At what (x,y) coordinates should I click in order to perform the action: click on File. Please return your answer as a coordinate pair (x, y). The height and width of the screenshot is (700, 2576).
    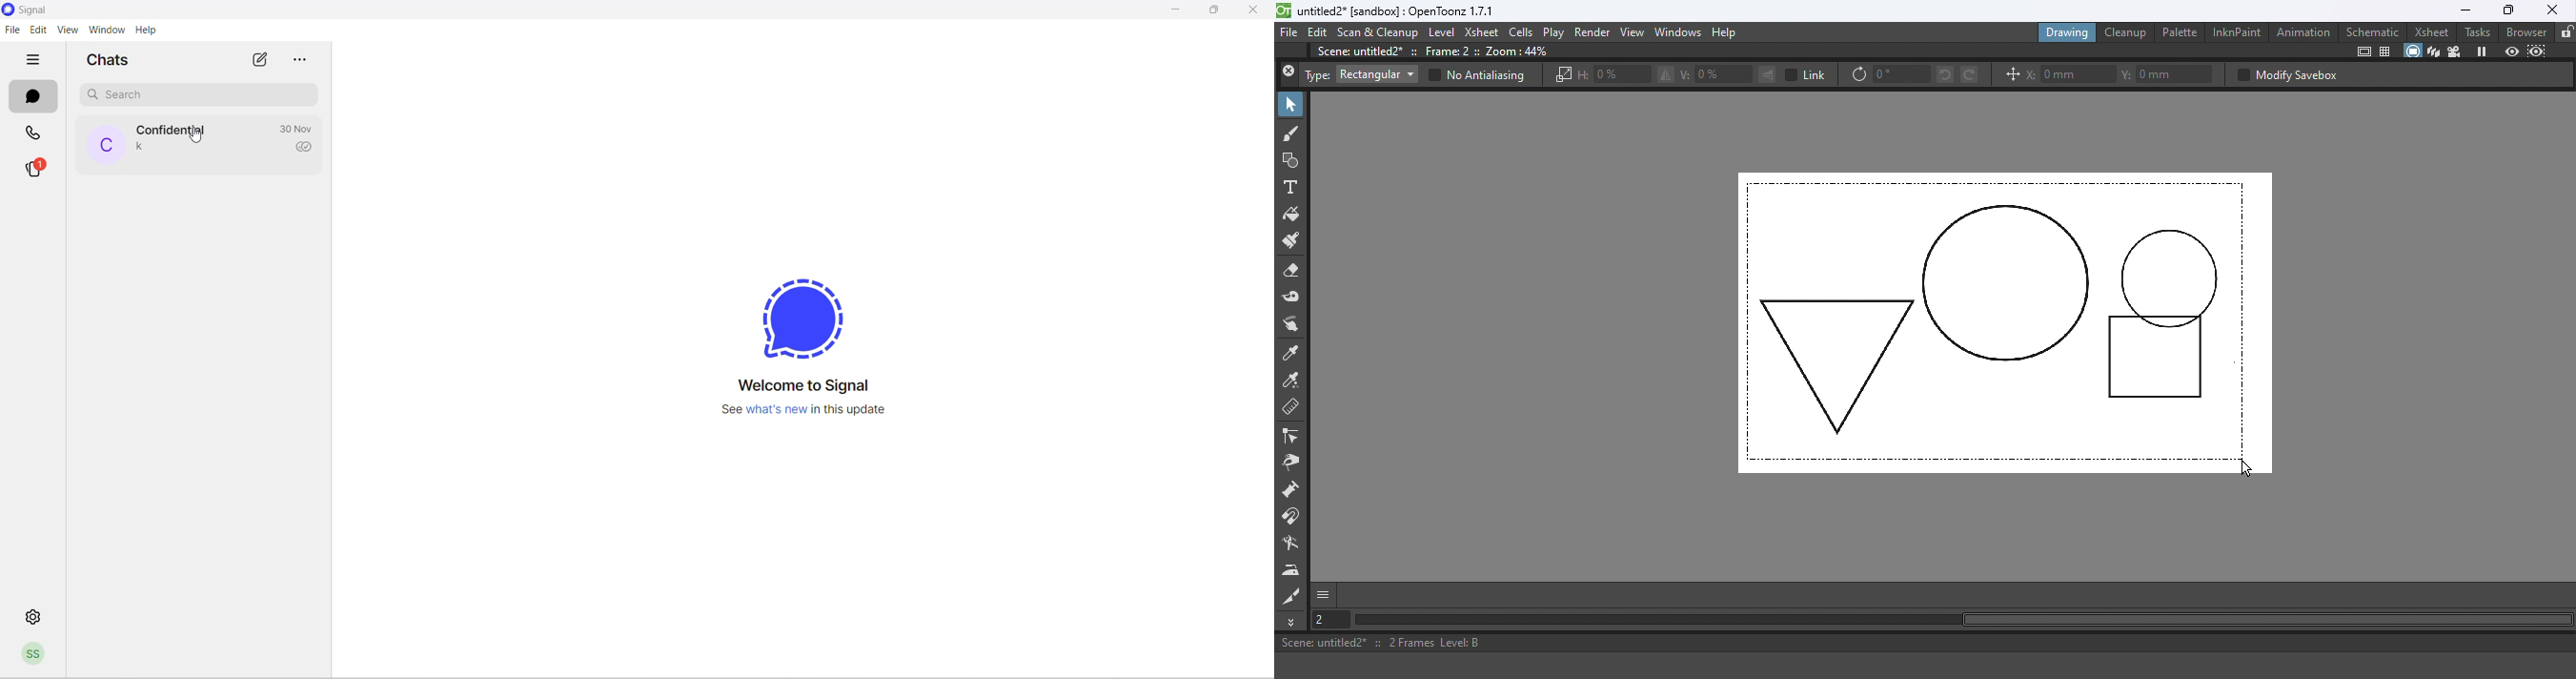
    Looking at the image, I should click on (1289, 33).